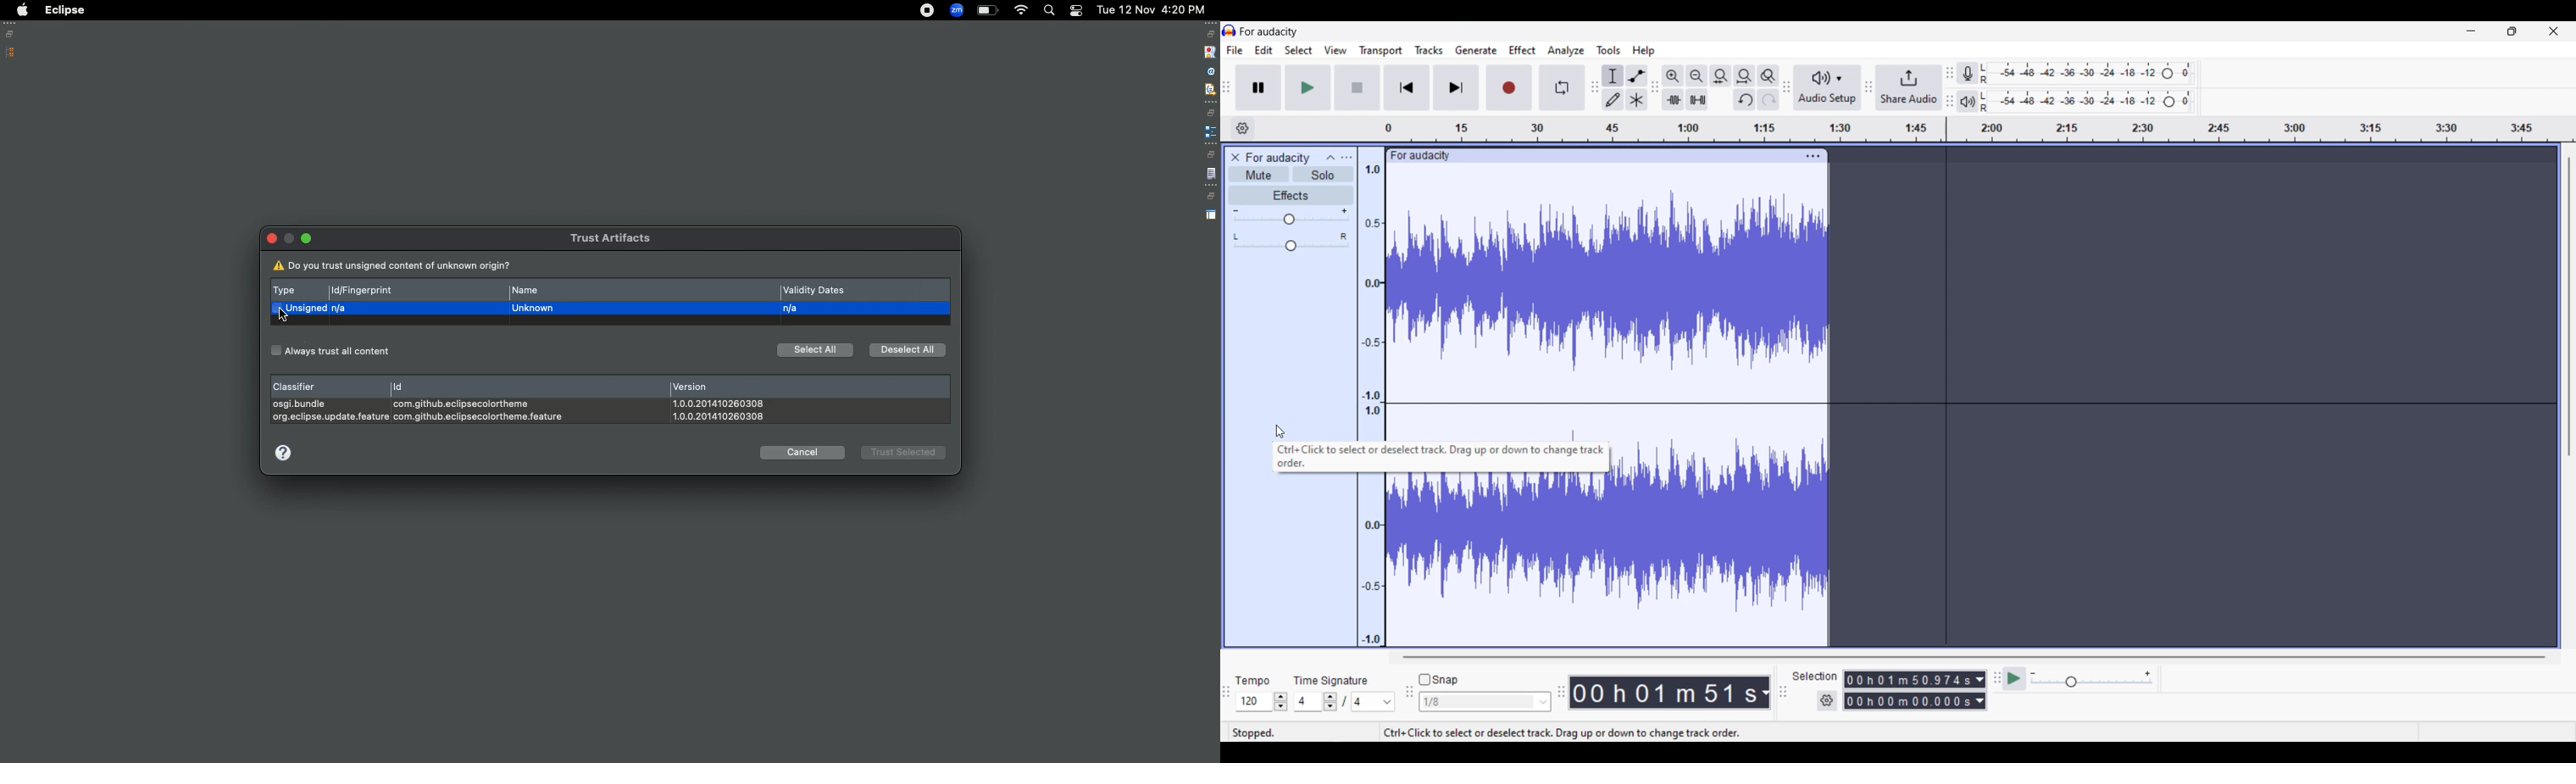 The width and height of the screenshot is (2576, 784). Describe the element at coordinates (1967, 102) in the screenshot. I see `Playback meter` at that location.